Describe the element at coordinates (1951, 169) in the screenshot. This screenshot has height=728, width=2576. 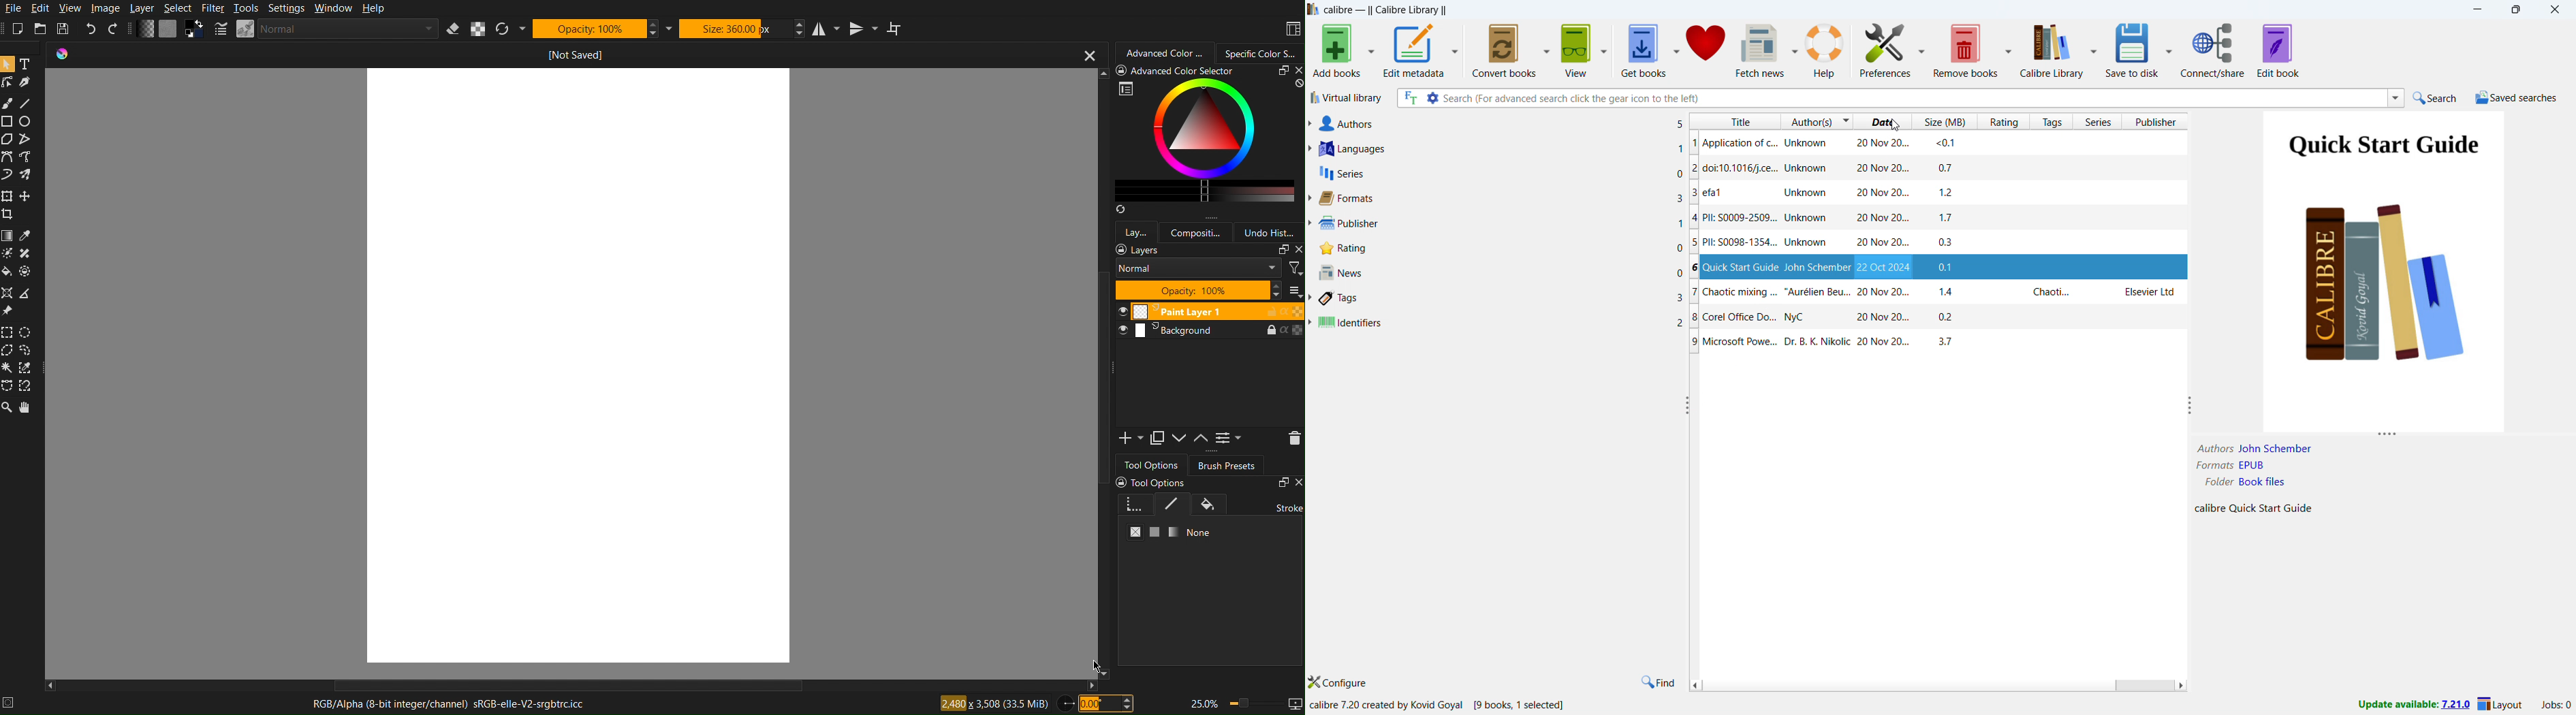
I see `0.7` at that location.